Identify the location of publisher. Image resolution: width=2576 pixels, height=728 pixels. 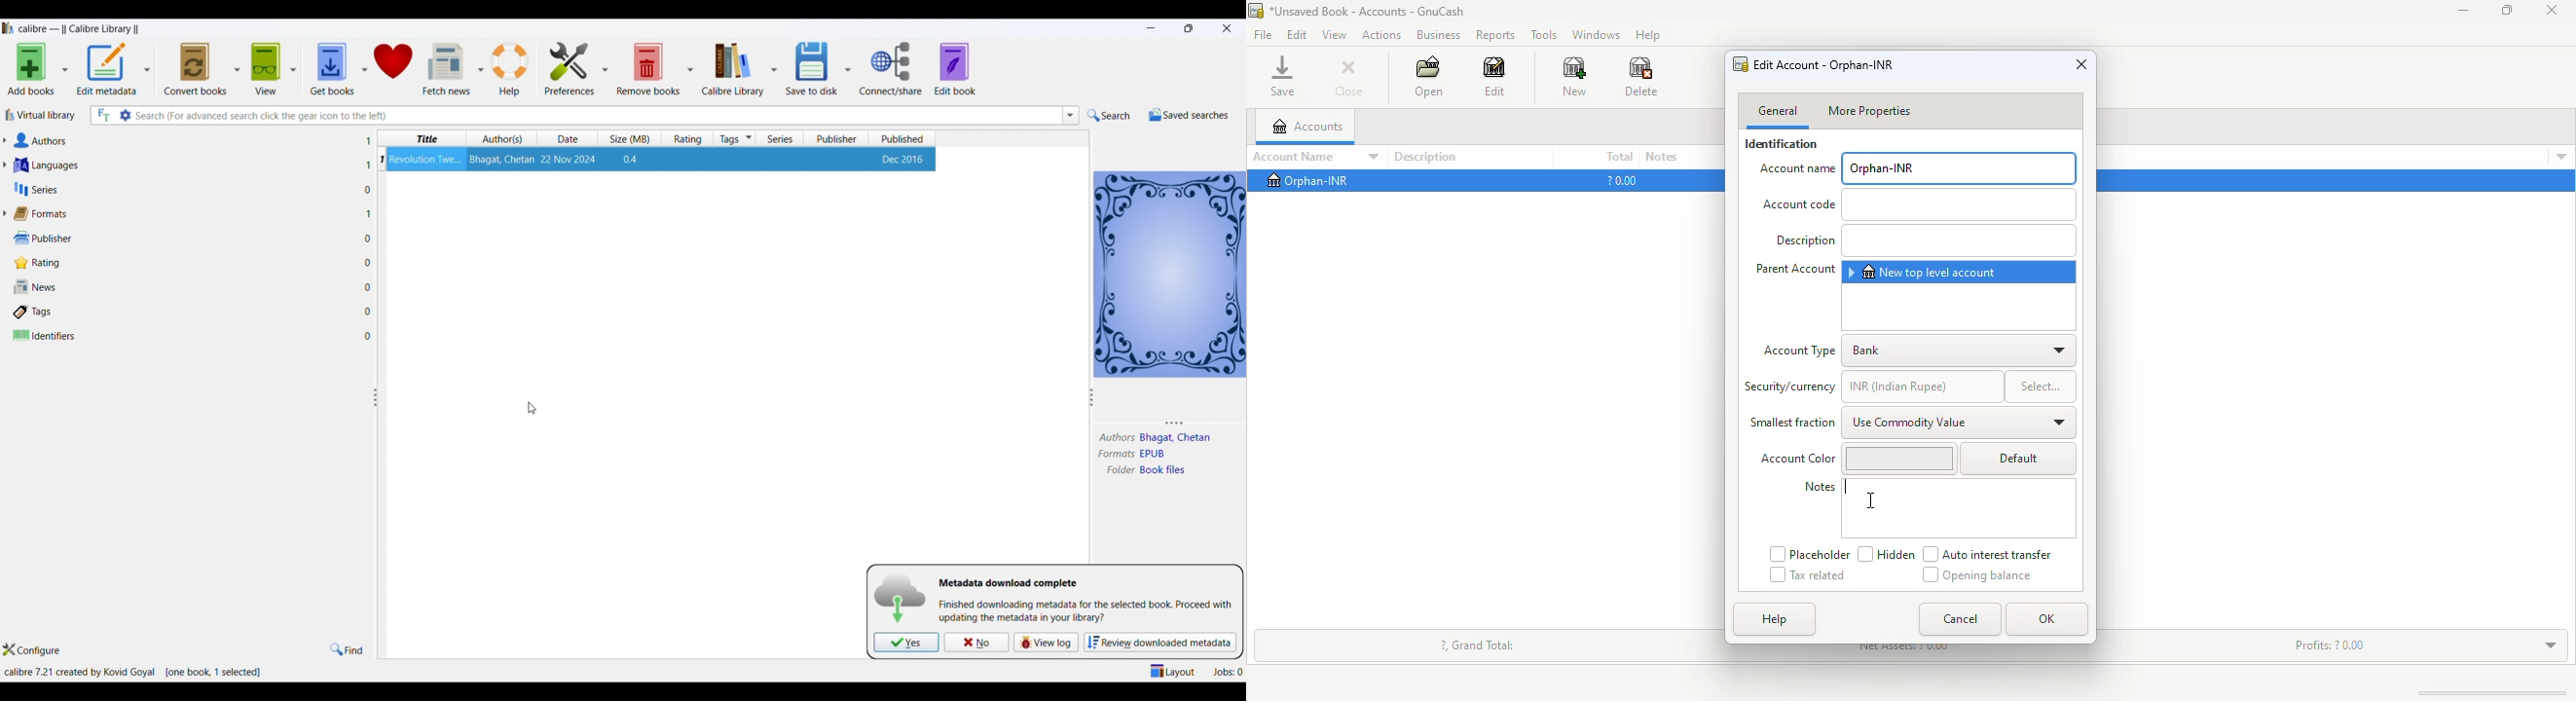
(838, 139).